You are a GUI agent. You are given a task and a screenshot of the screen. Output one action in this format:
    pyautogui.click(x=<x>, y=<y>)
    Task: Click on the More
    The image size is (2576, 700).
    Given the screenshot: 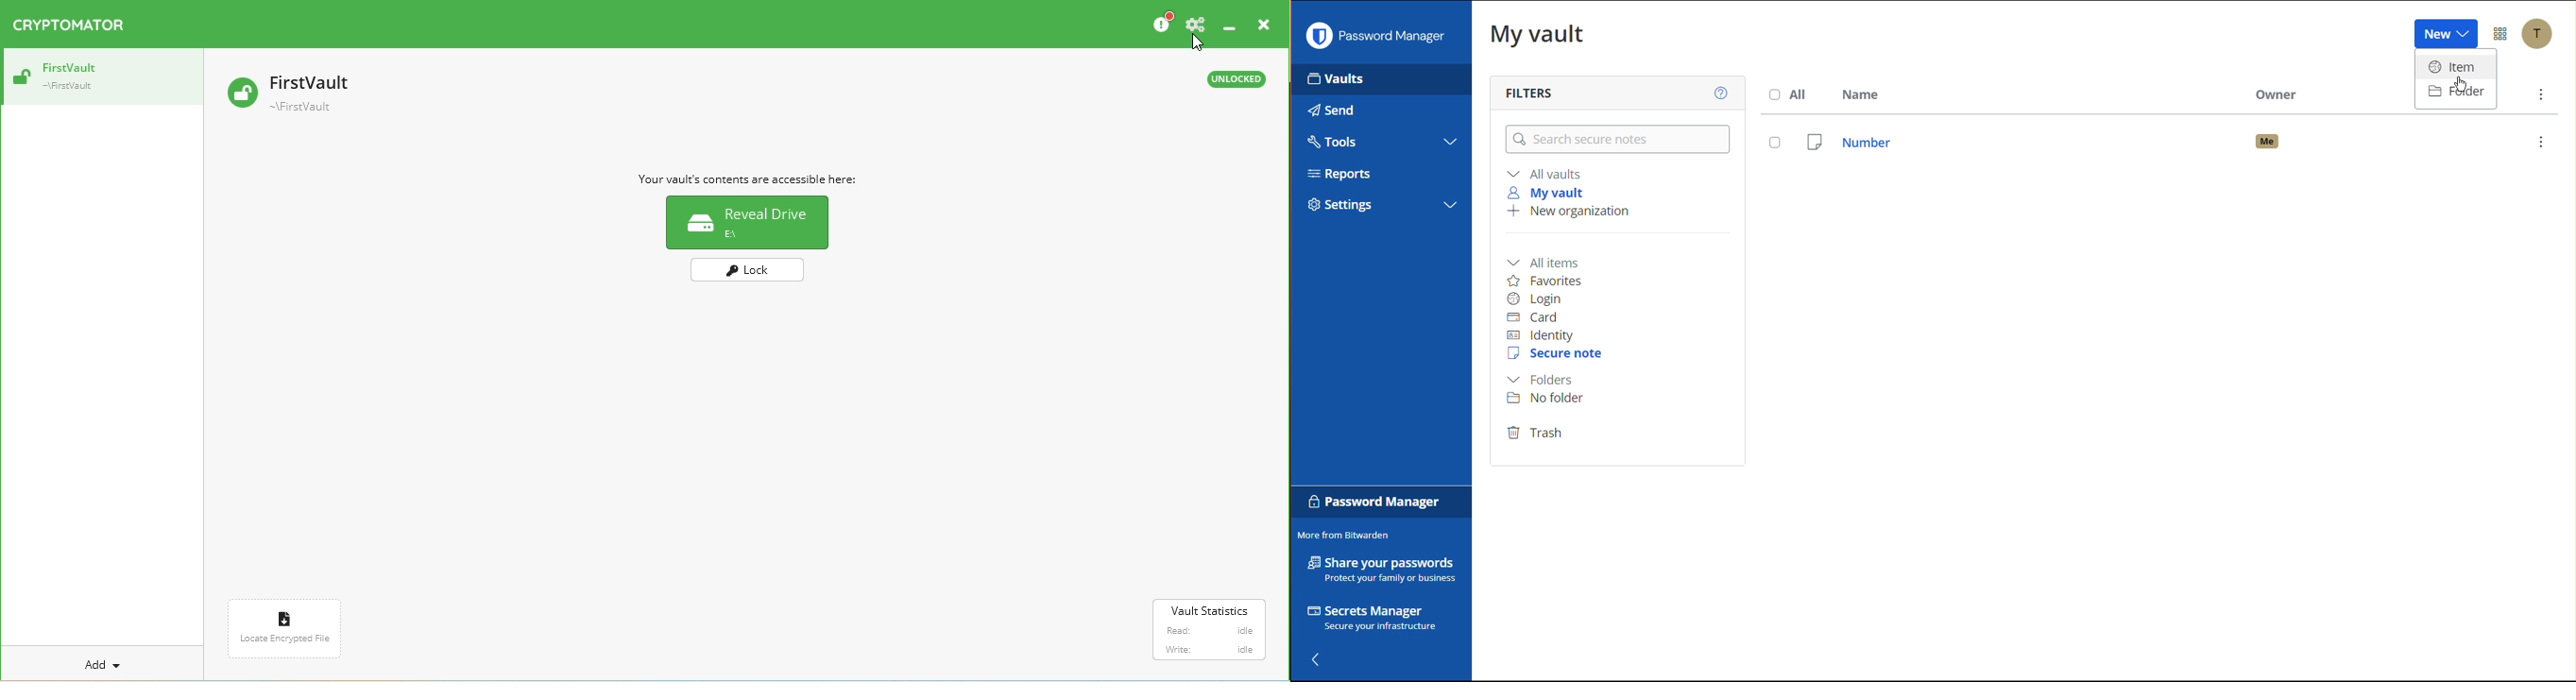 What is the action you would take?
    pyautogui.click(x=2542, y=96)
    